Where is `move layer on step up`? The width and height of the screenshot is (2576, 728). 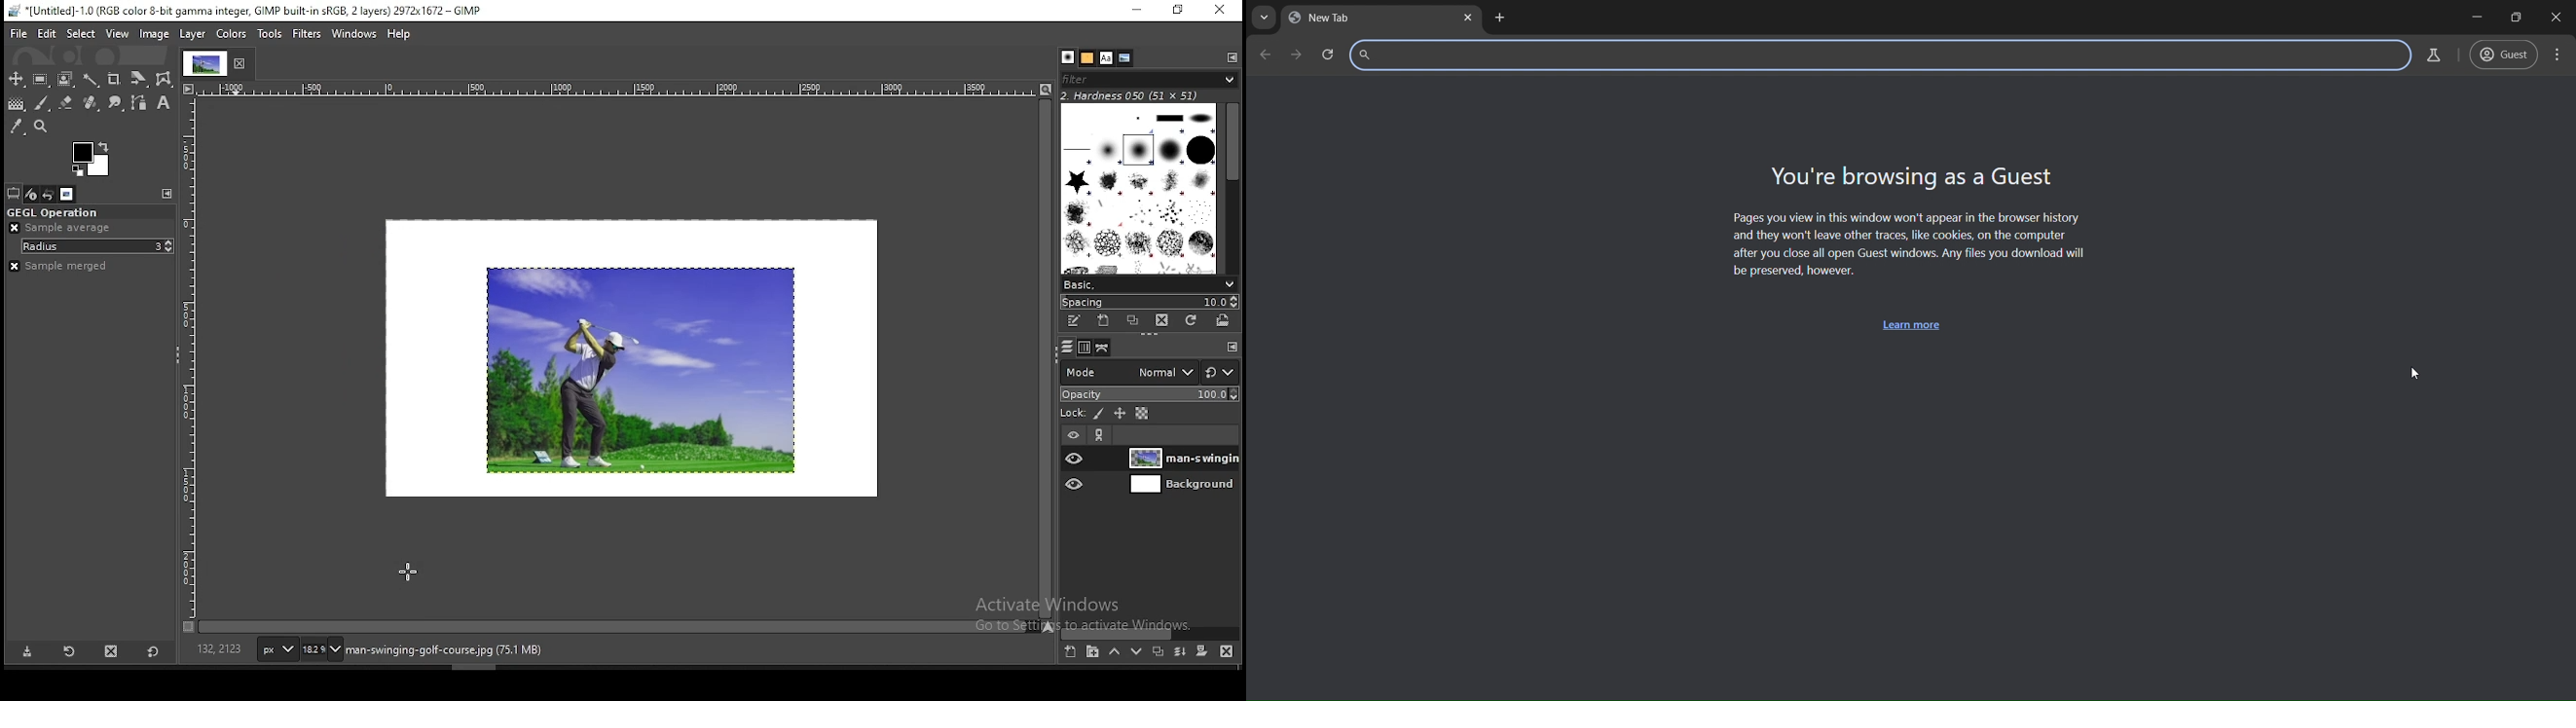
move layer on step up is located at coordinates (1116, 652).